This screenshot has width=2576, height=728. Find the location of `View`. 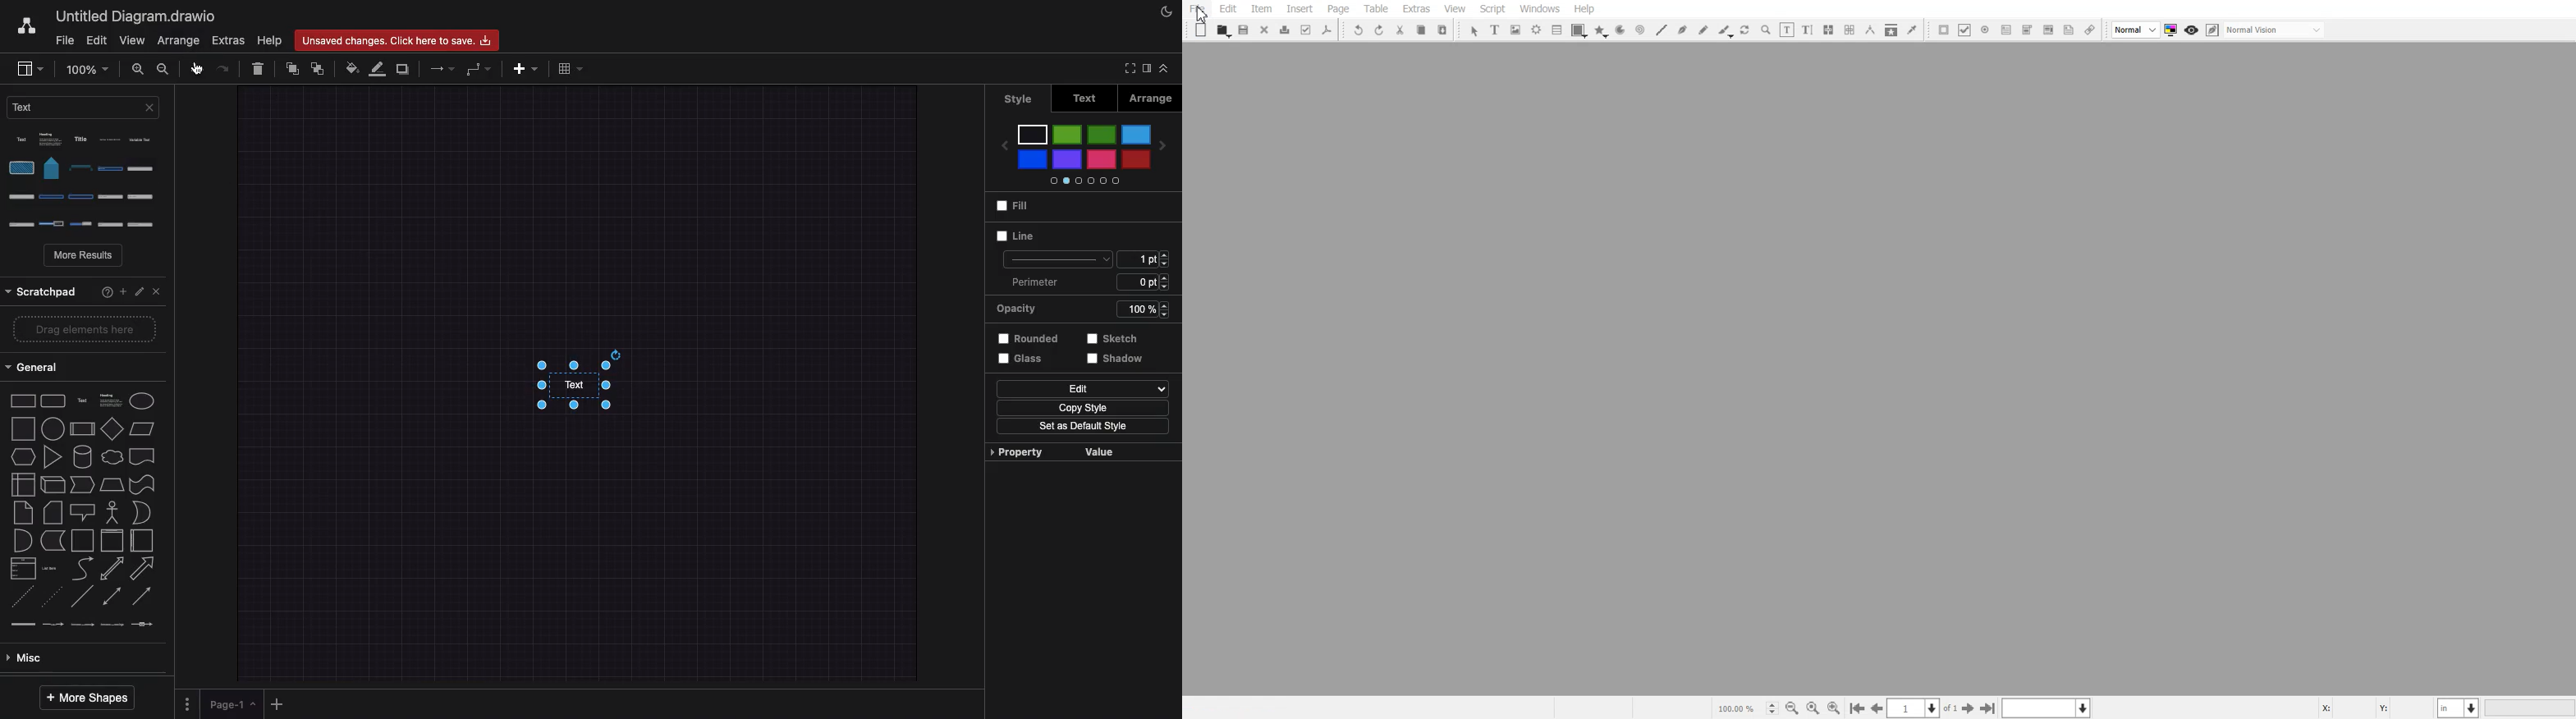

View is located at coordinates (132, 41).